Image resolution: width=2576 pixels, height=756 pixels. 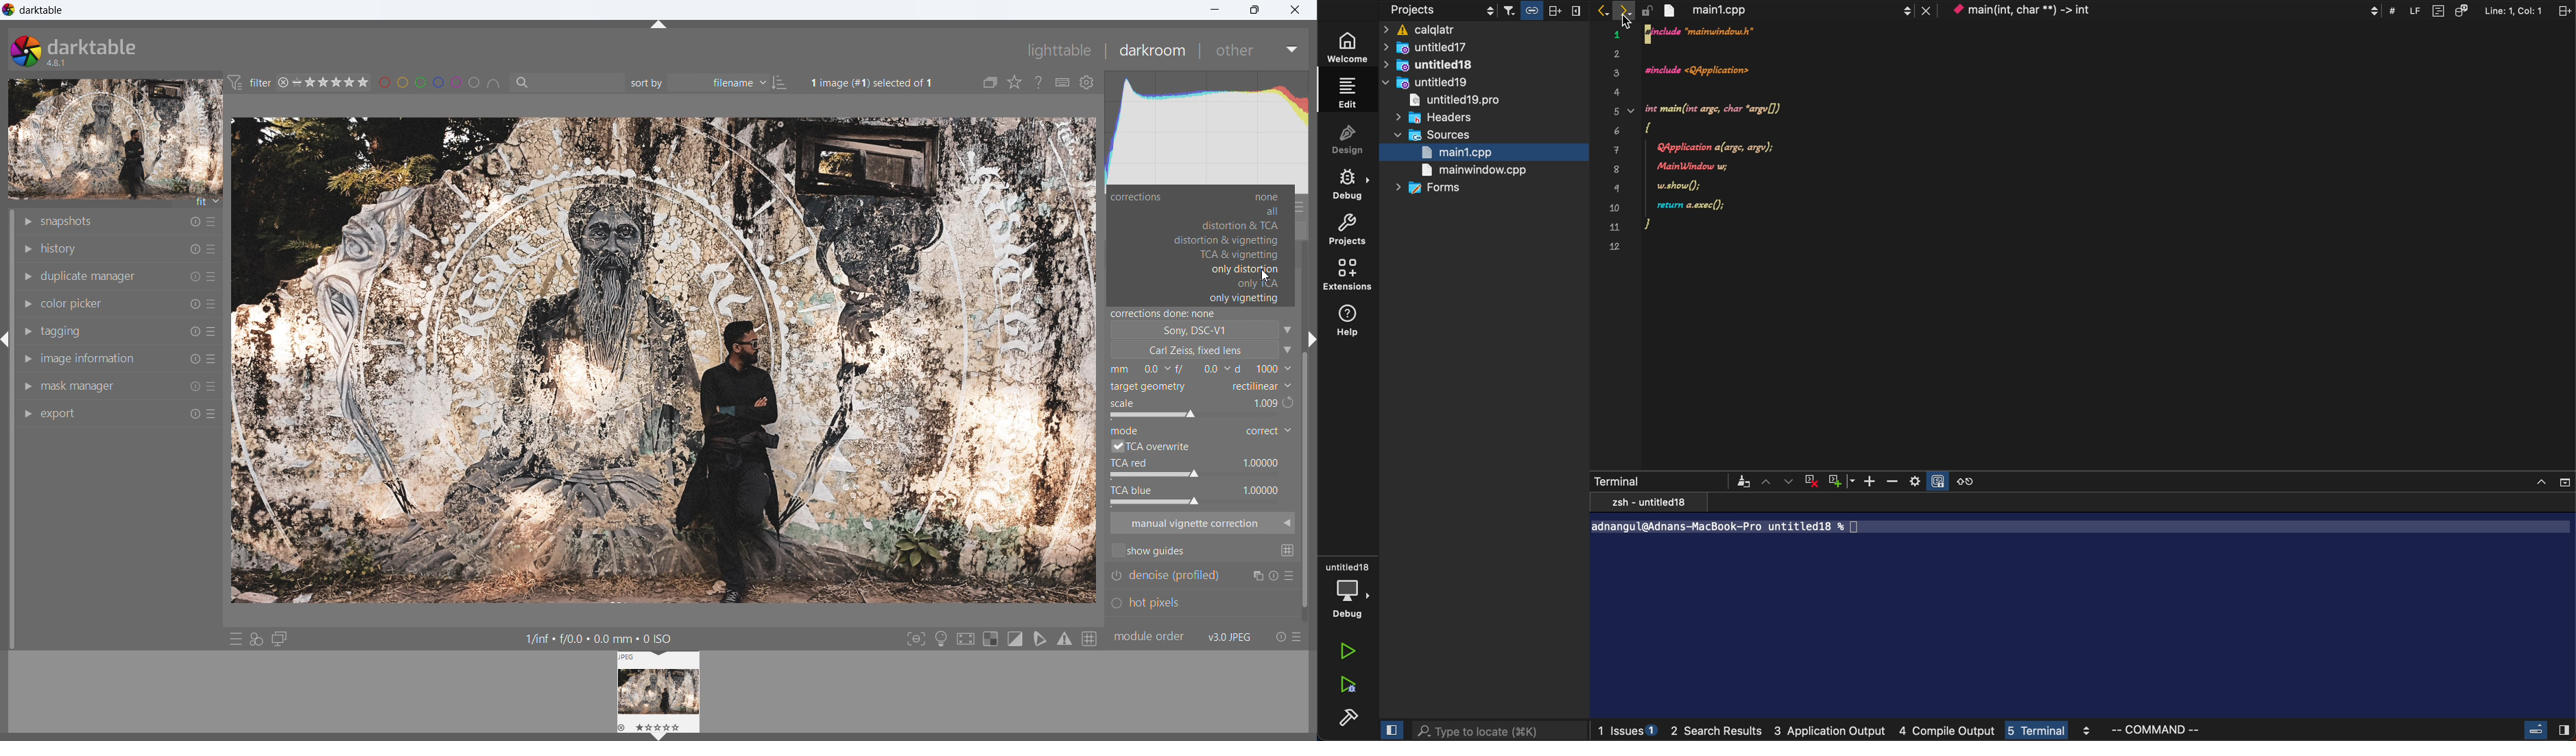 What do you see at coordinates (78, 386) in the screenshot?
I see `mask manager` at bounding box center [78, 386].